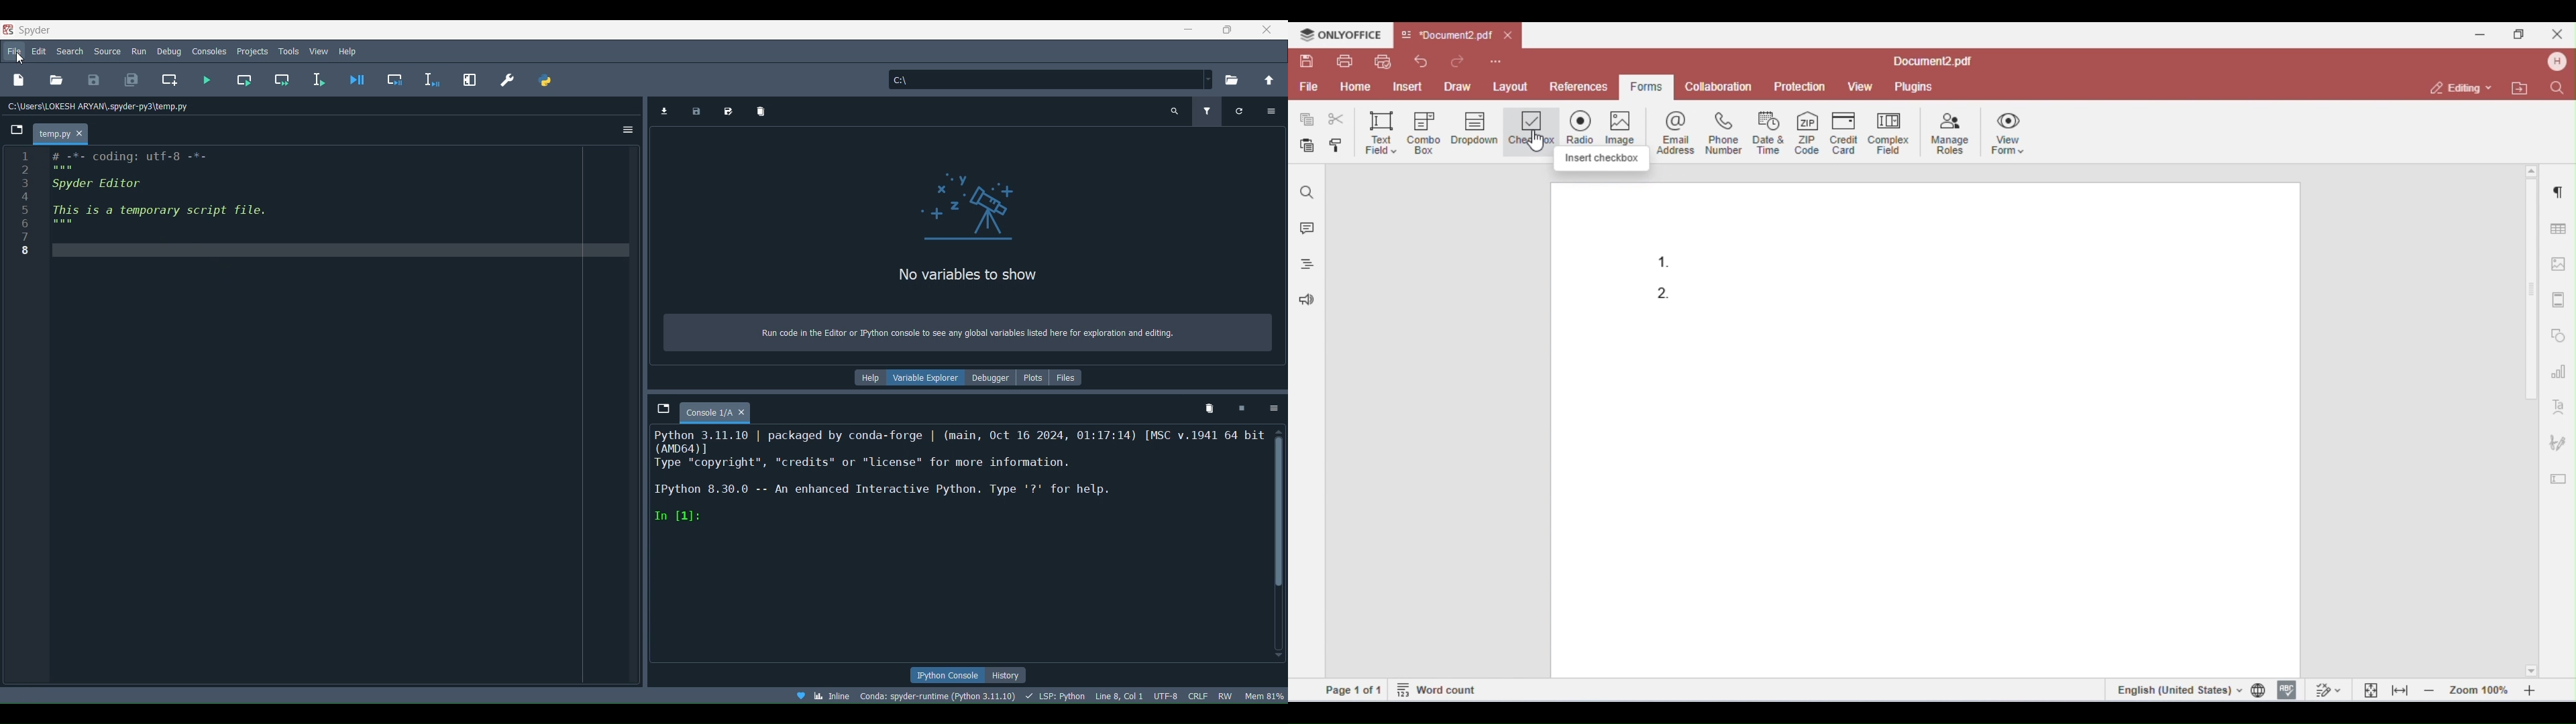 Image resolution: width=2576 pixels, height=728 pixels. Describe the element at coordinates (1232, 80) in the screenshot. I see `Browse a working directory` at that location.